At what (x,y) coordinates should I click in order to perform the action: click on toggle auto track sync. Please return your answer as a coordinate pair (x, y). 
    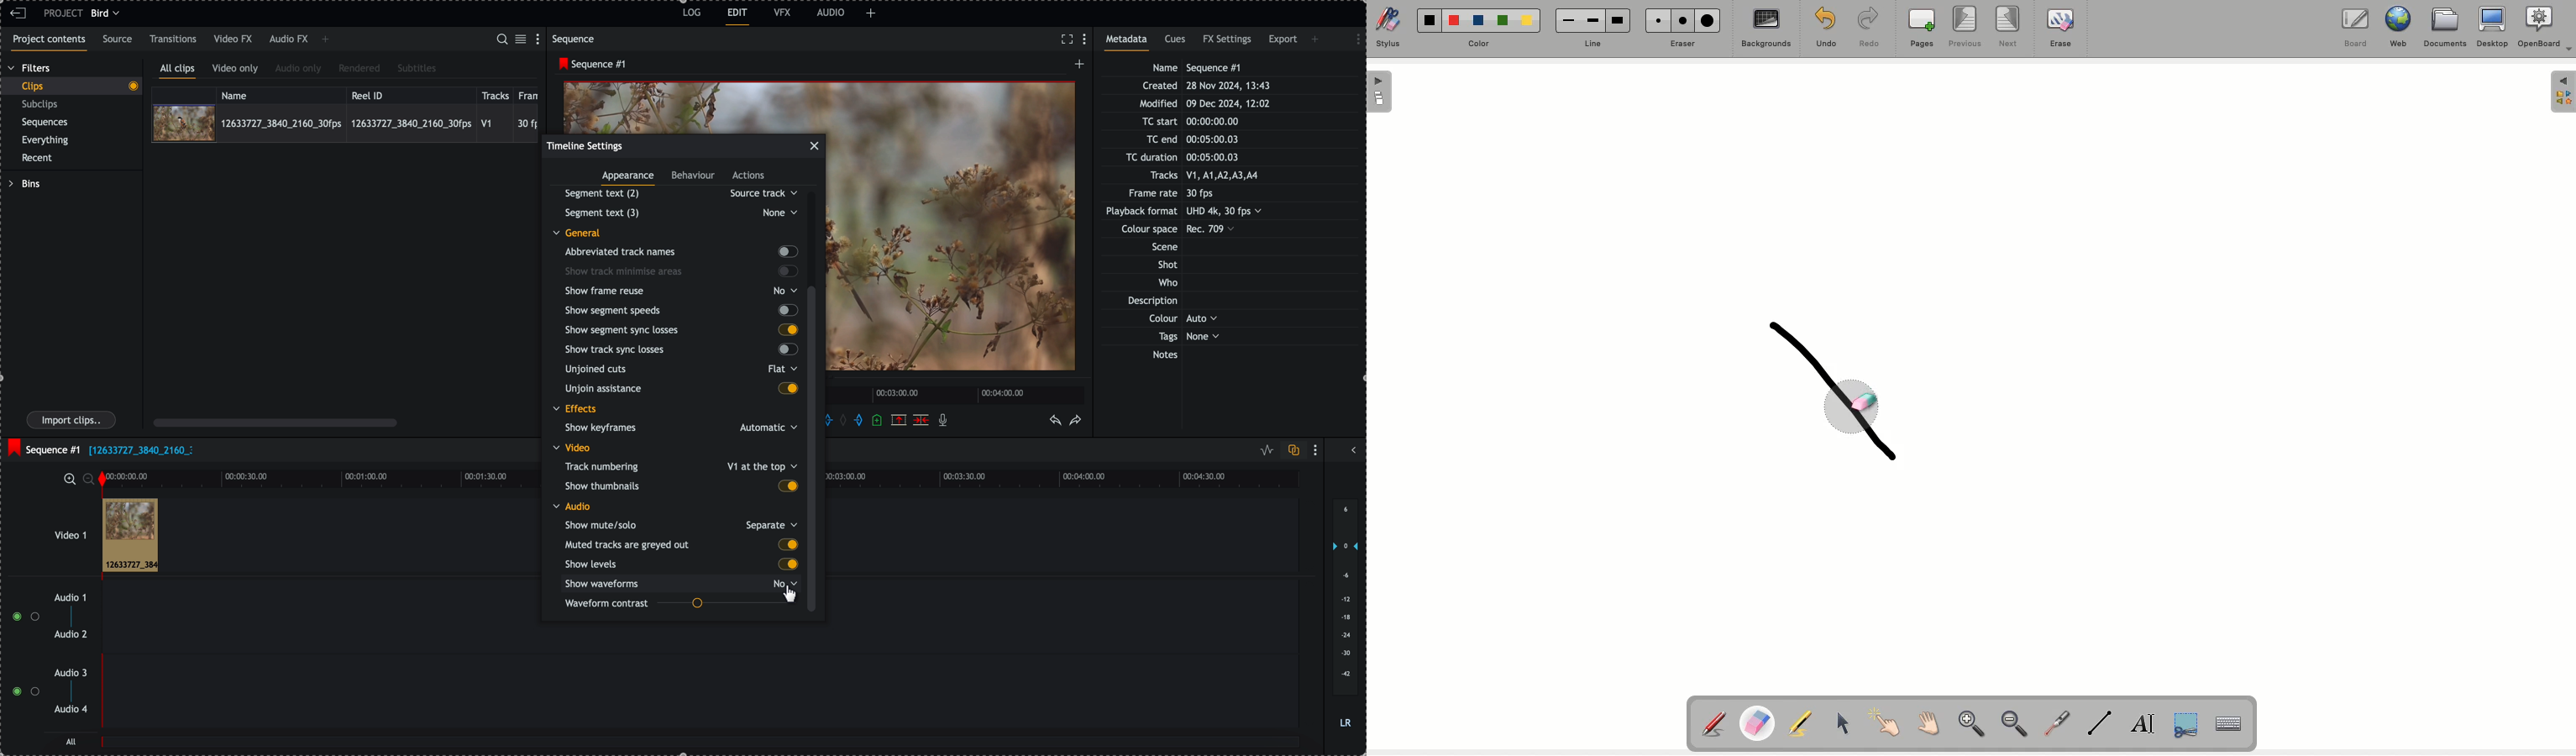
    Looking at the image, I should click on (1292, 451).